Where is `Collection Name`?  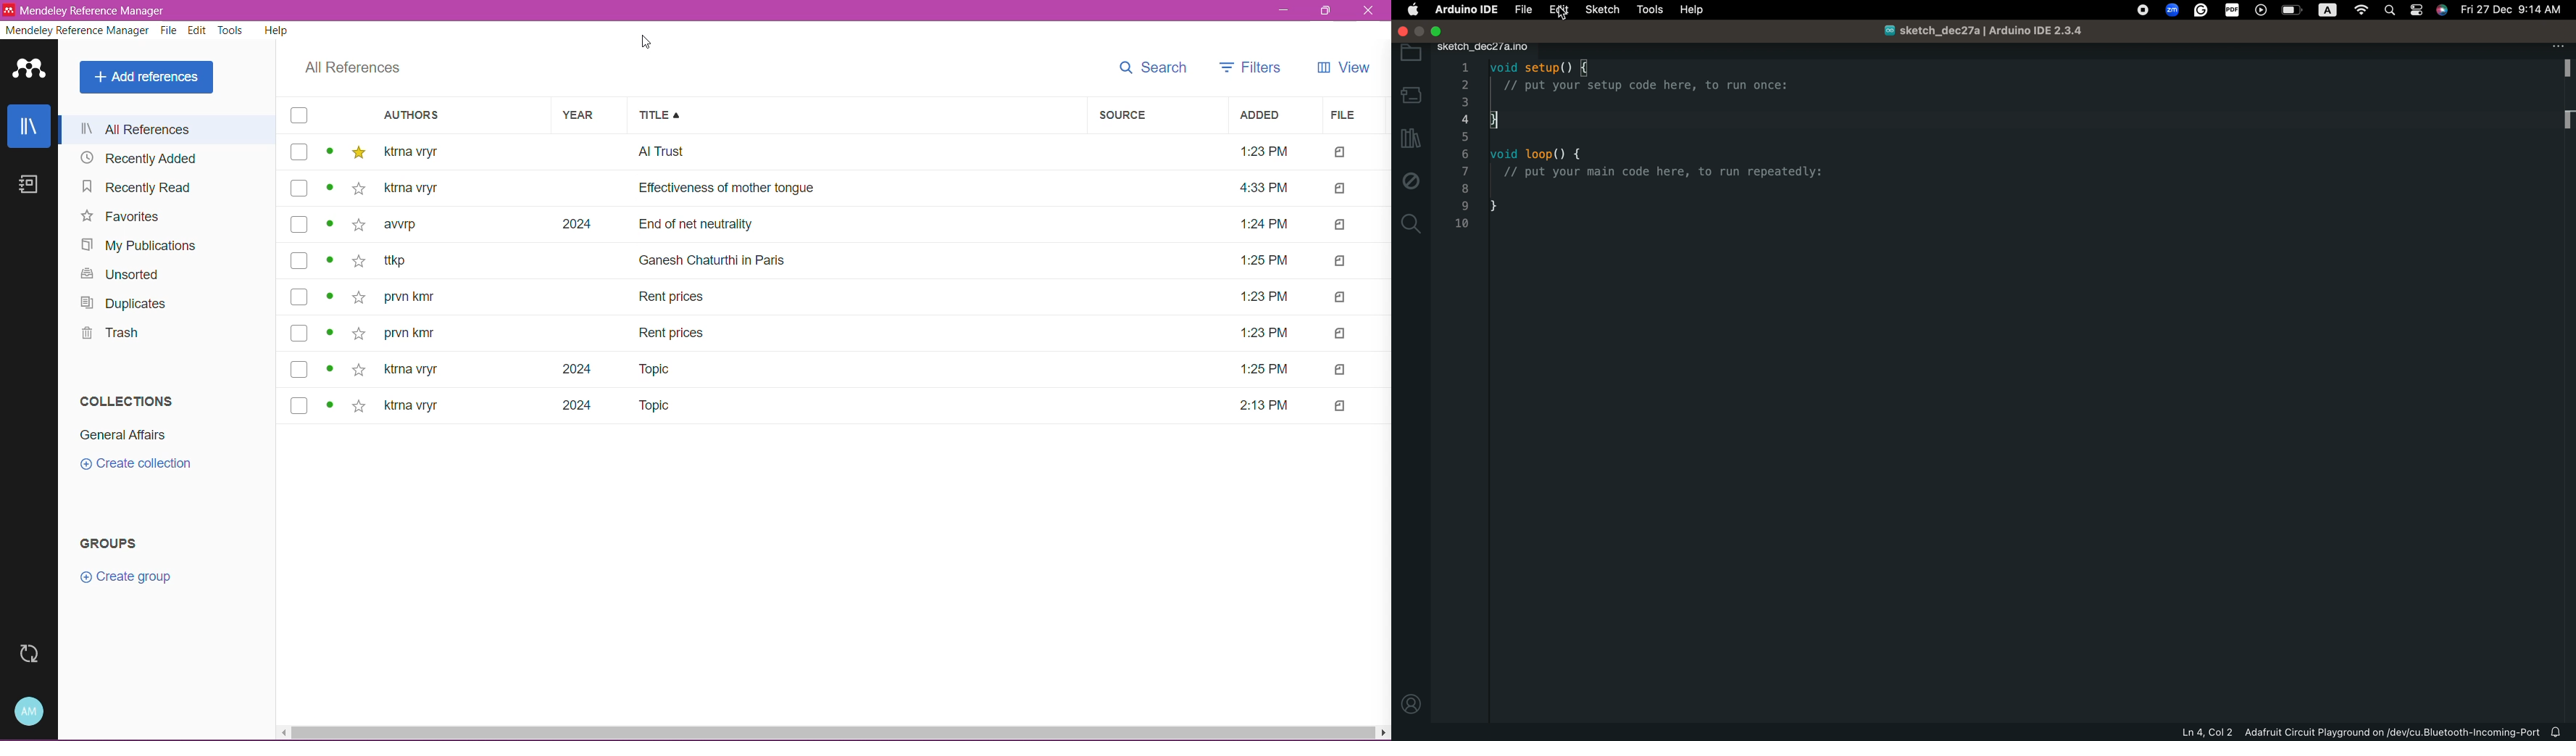 Collection Name is located at coordinates (118, 434).